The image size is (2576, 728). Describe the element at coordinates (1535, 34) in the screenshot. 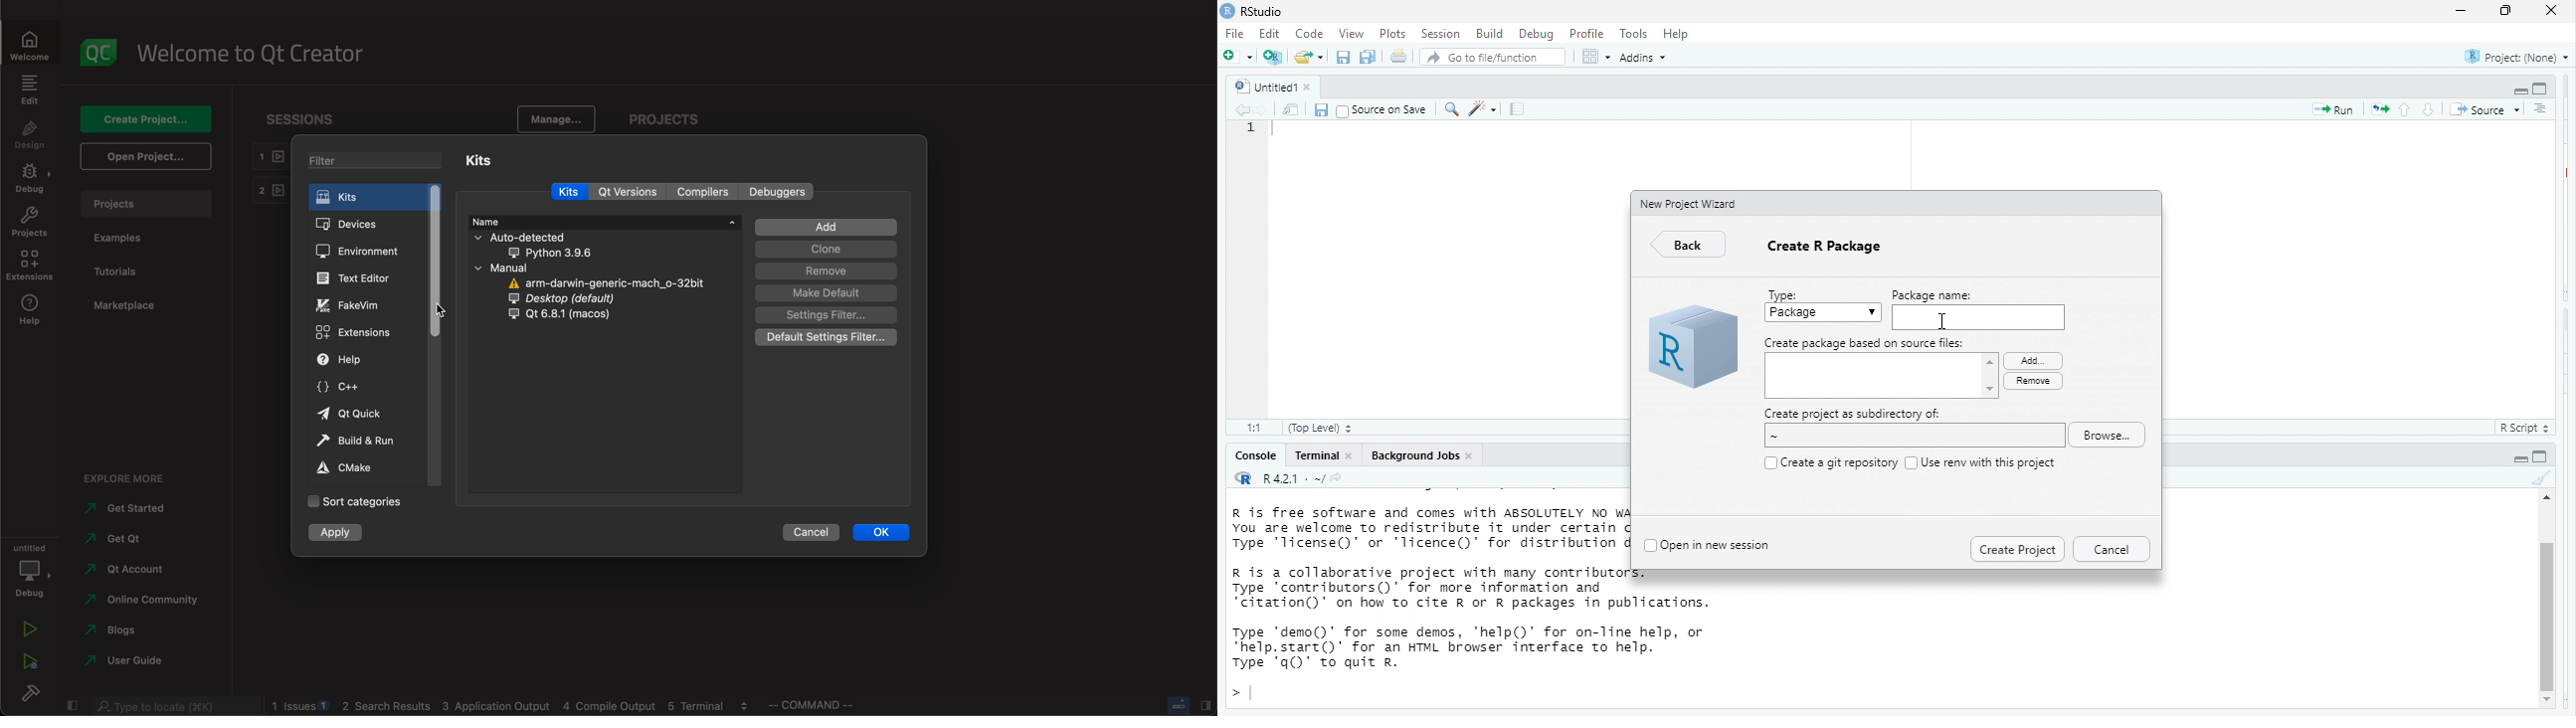

I see `Debug` at that location.